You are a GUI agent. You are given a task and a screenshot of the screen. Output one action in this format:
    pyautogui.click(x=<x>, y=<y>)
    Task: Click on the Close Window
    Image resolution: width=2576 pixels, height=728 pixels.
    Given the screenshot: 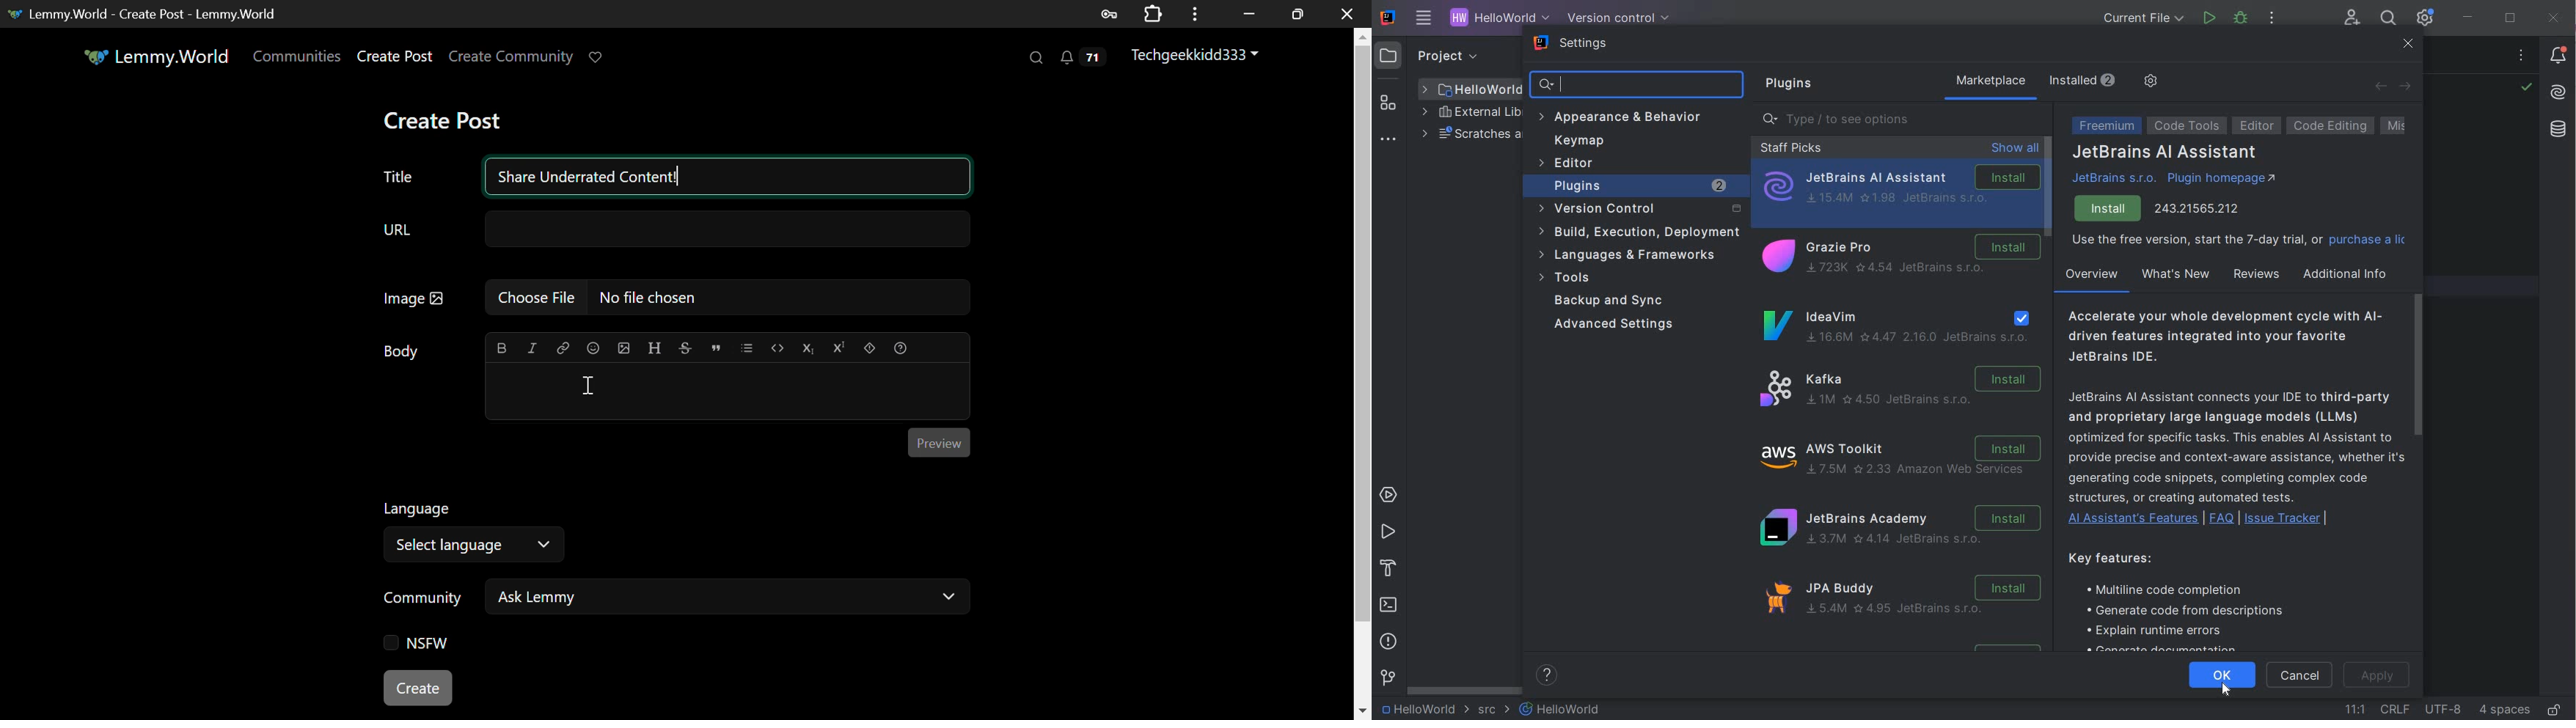 What is the action you would take?
    pyautogui.click(x=1348, y=12)
    